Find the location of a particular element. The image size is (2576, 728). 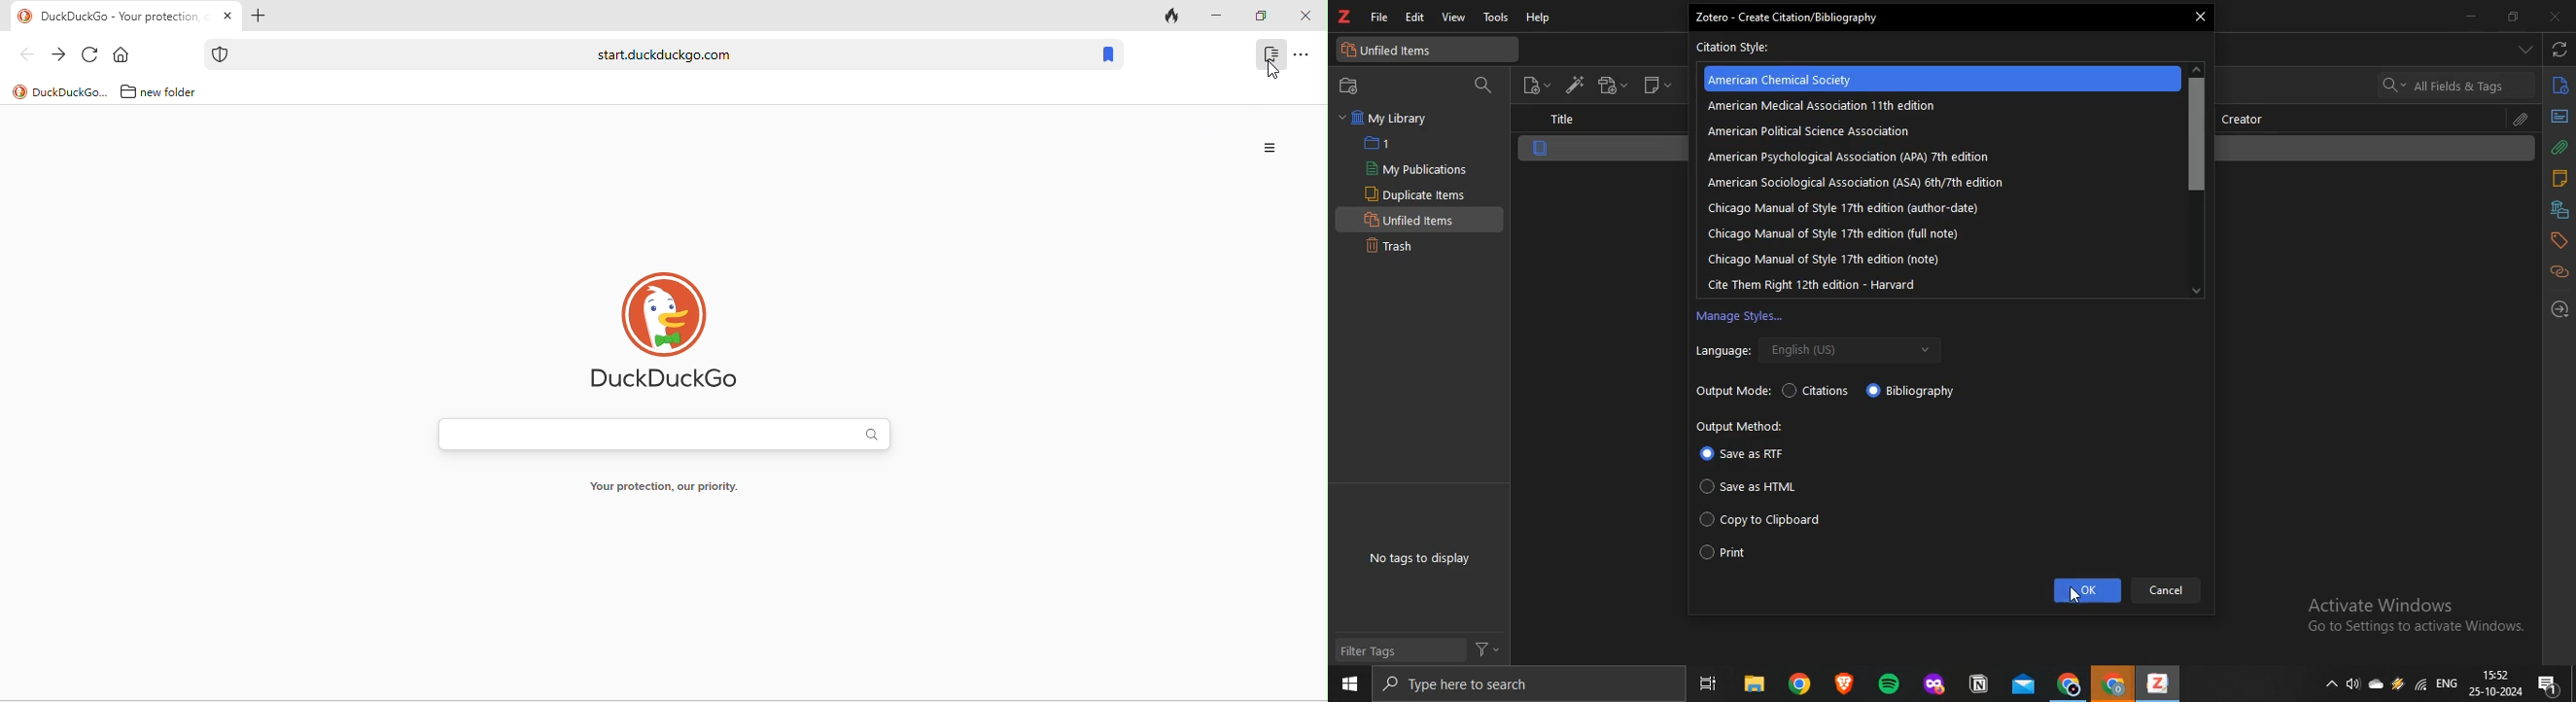

option is located at coordinates (1271, 148).